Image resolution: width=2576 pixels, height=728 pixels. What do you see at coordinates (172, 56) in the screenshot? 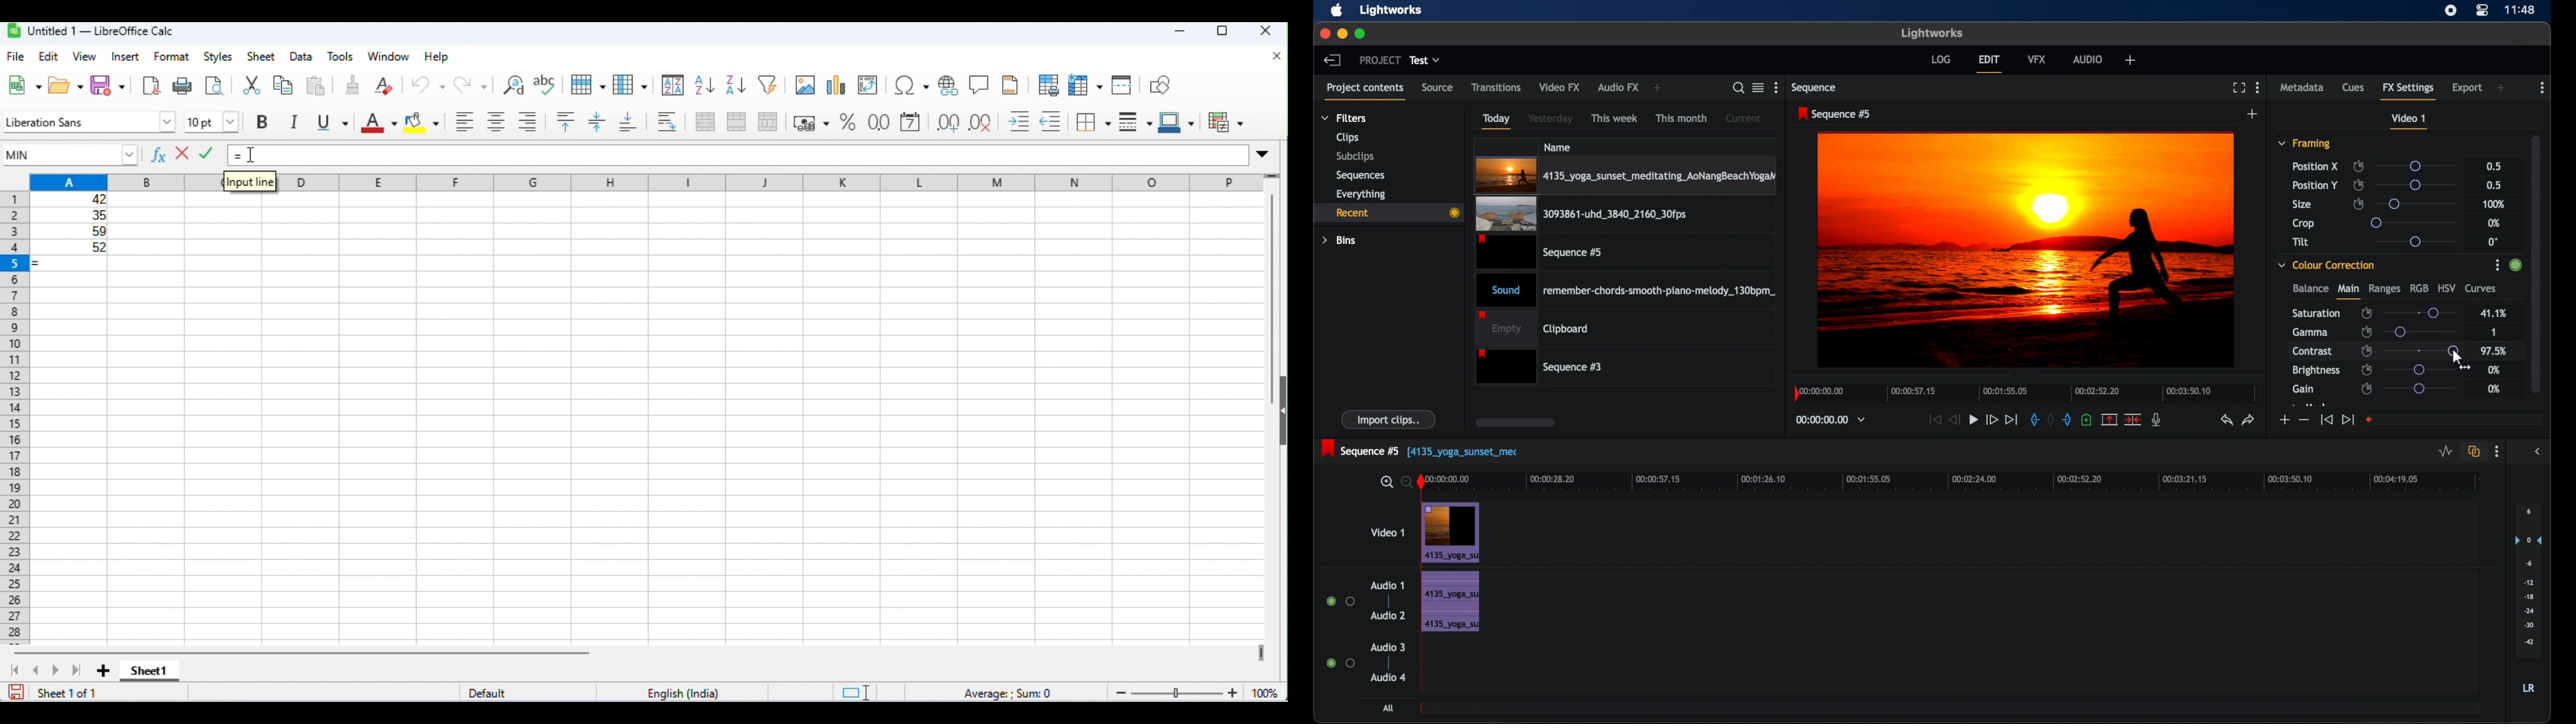
I see `format` at bounding box center [172, 56].